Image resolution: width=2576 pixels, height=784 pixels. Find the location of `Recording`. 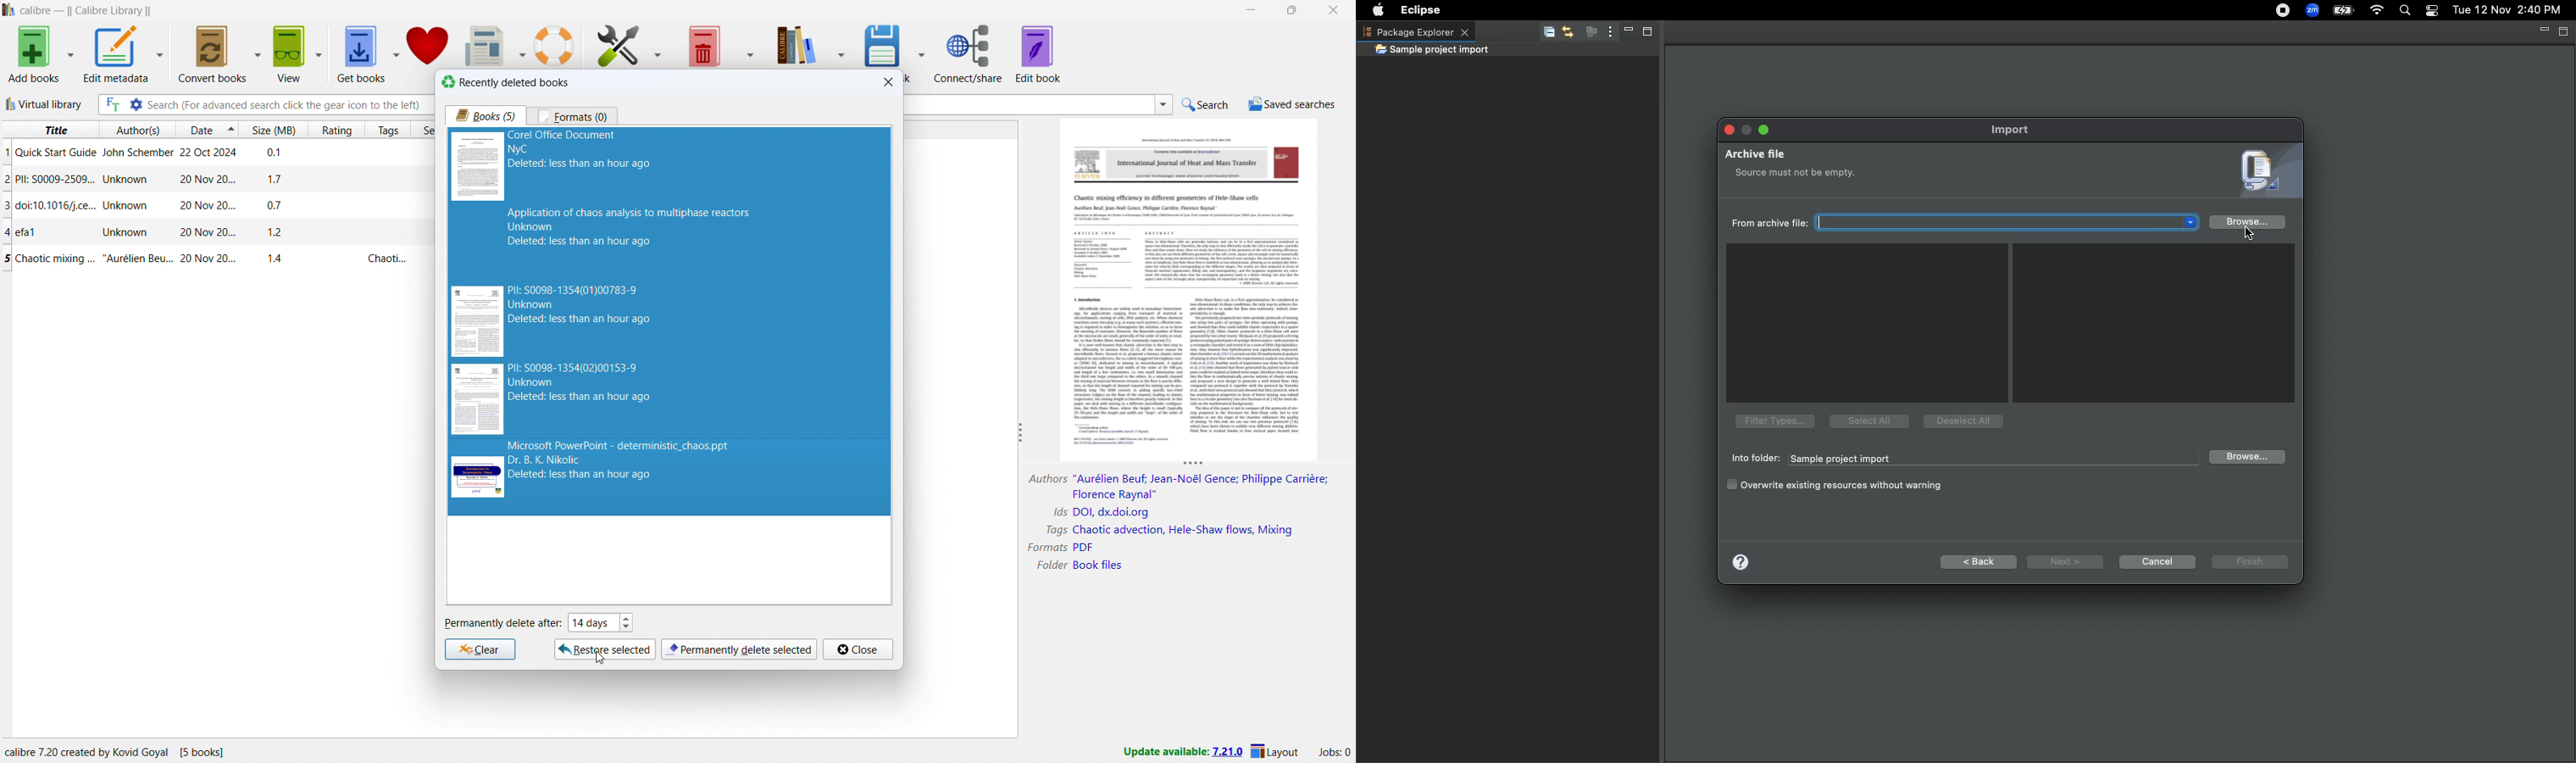

Recording is located at coordinates (2275, 12).